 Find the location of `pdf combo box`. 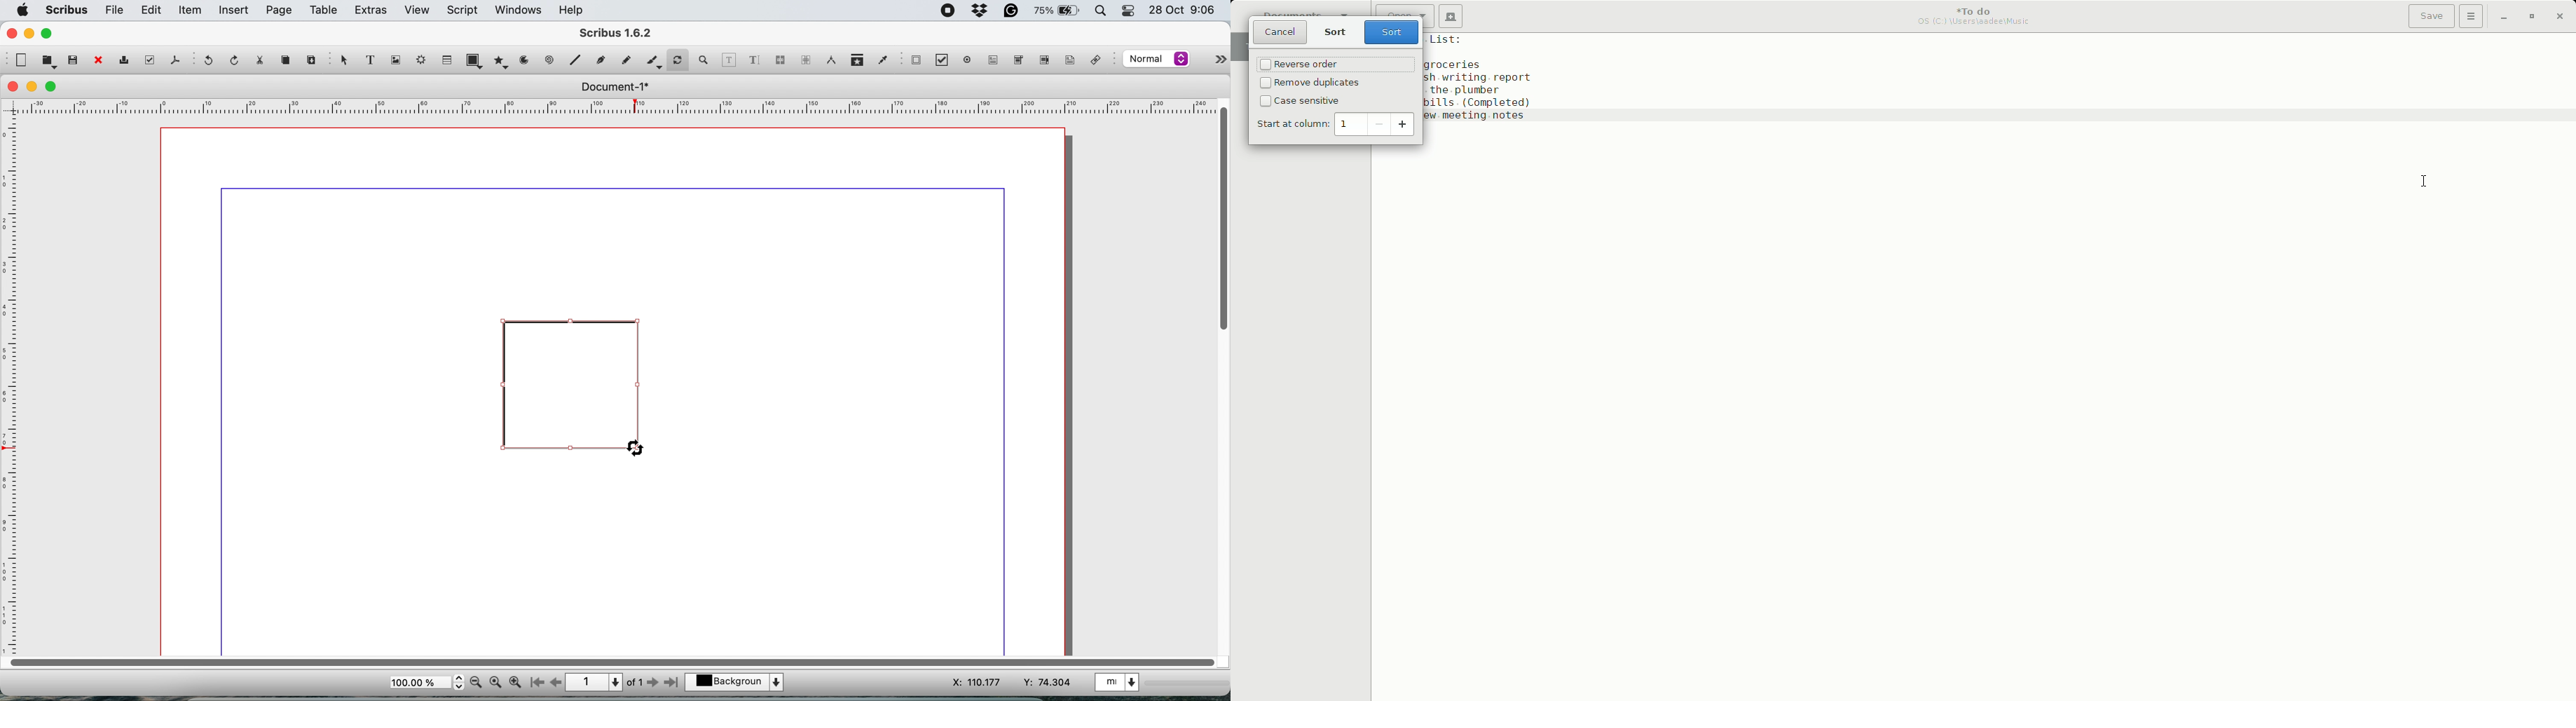

pdf combo box is located at coordinates (1017, 59).